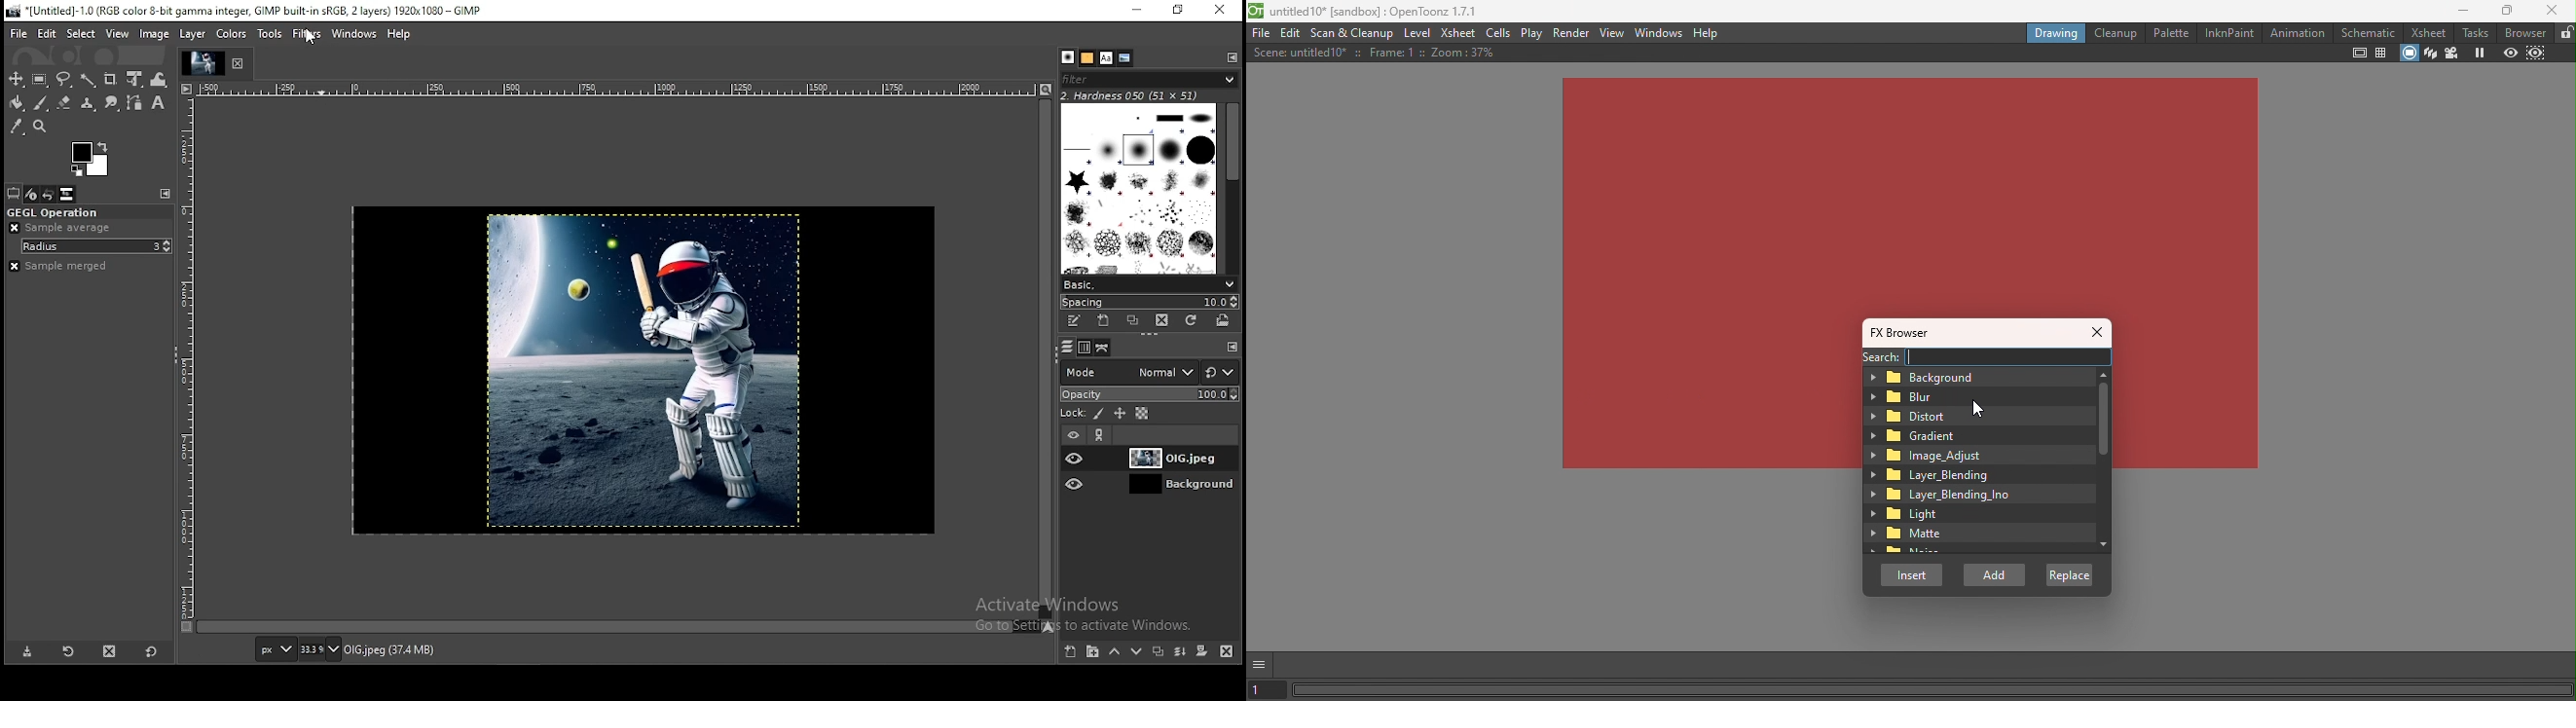  What do you see at coordinates (1164, 484) in the screenshot?
I see `layer 1` at bounding box center [1164, 484].